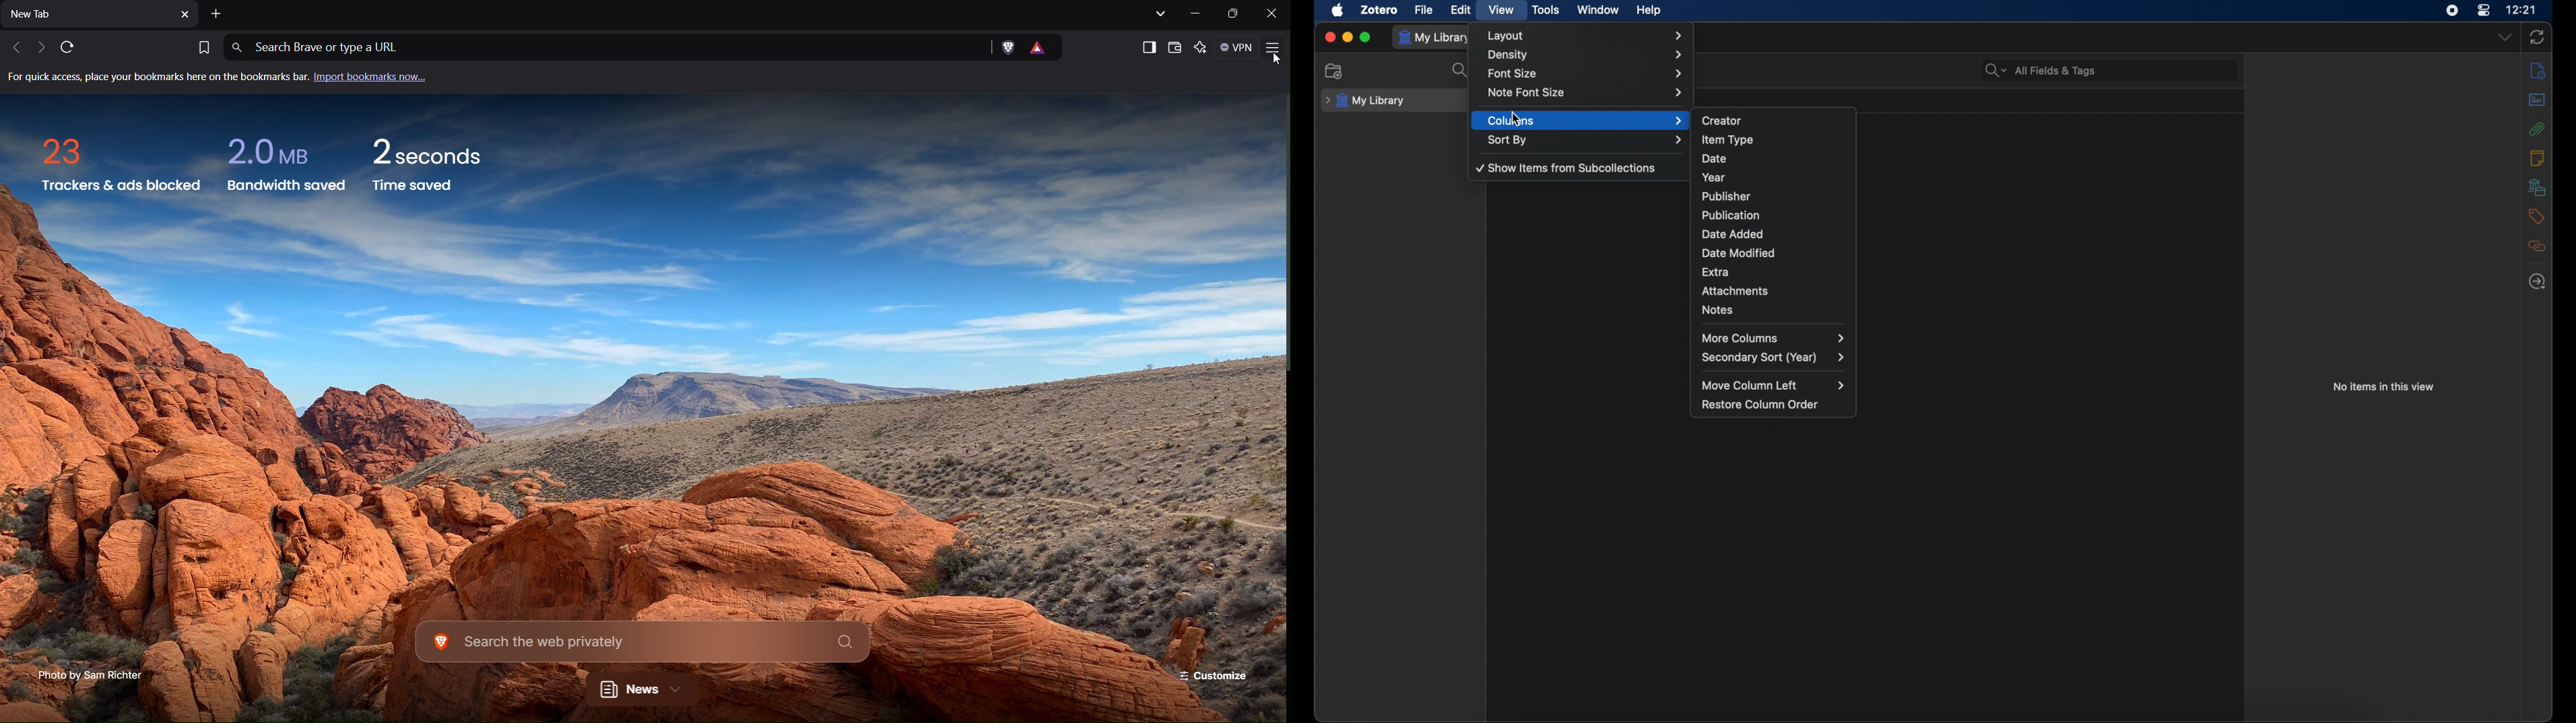  I want to click on no items in this view, so click(2383, 387).